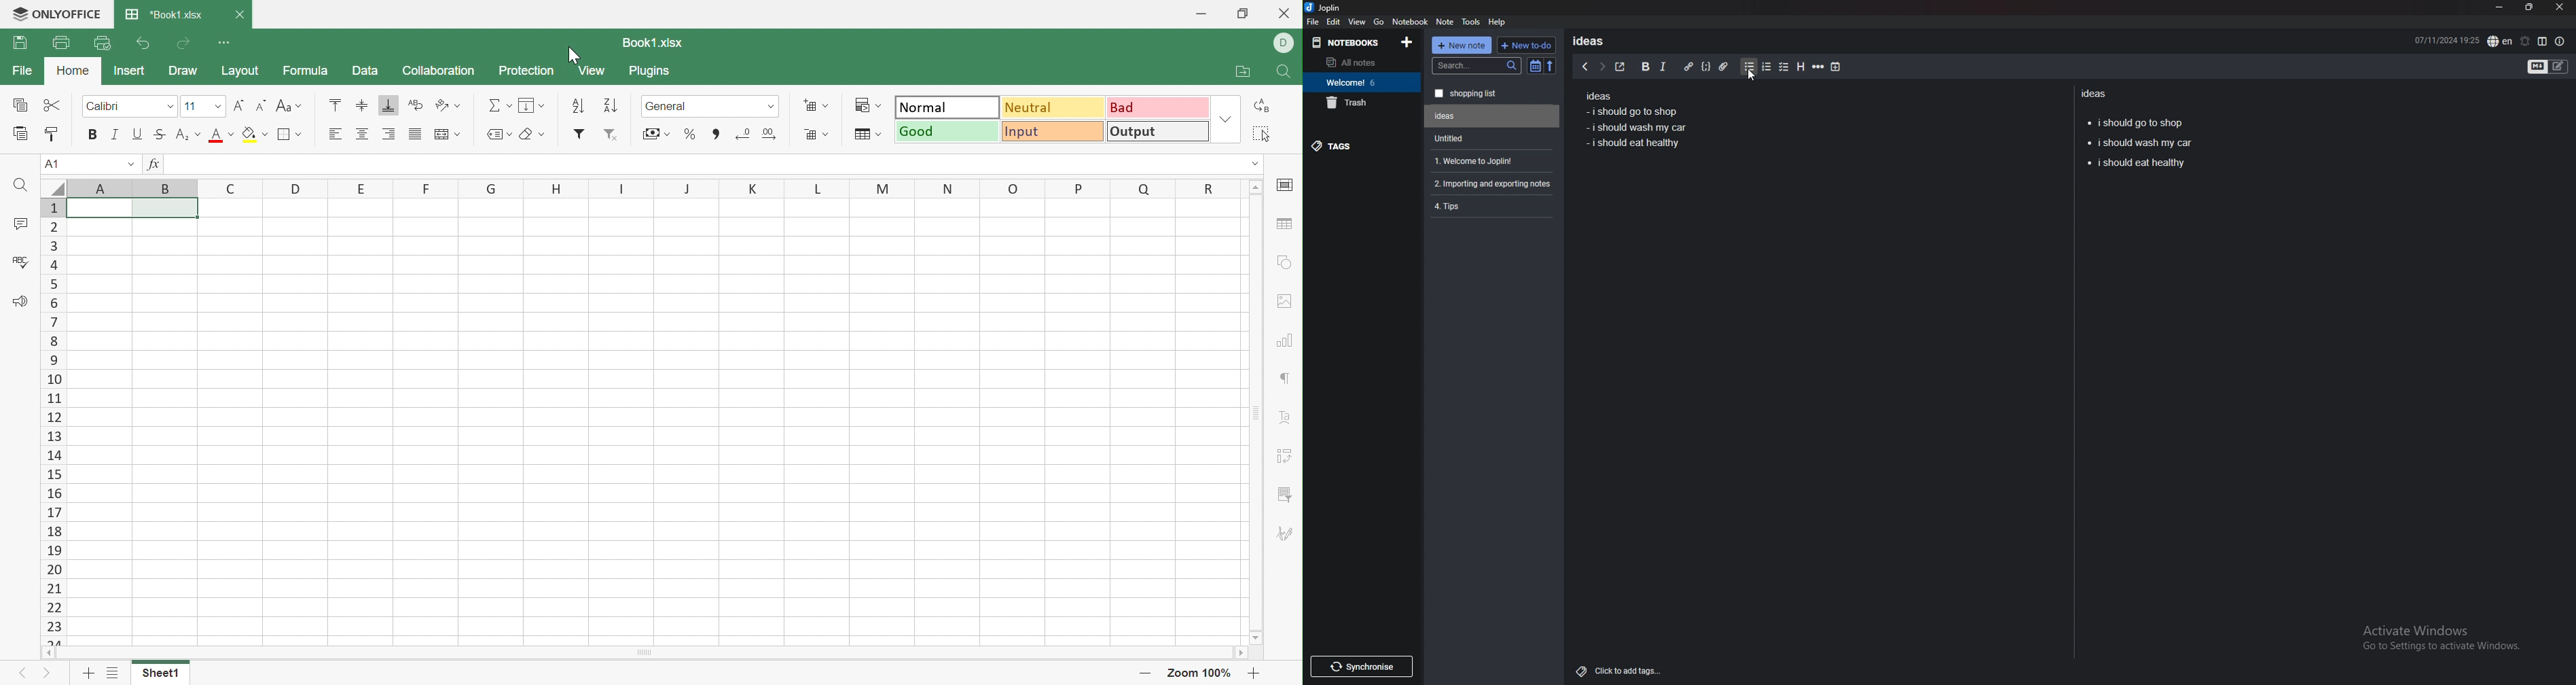 This screenshot has height=700, width=2576. I want to click on Bad, so click(1158, 106).